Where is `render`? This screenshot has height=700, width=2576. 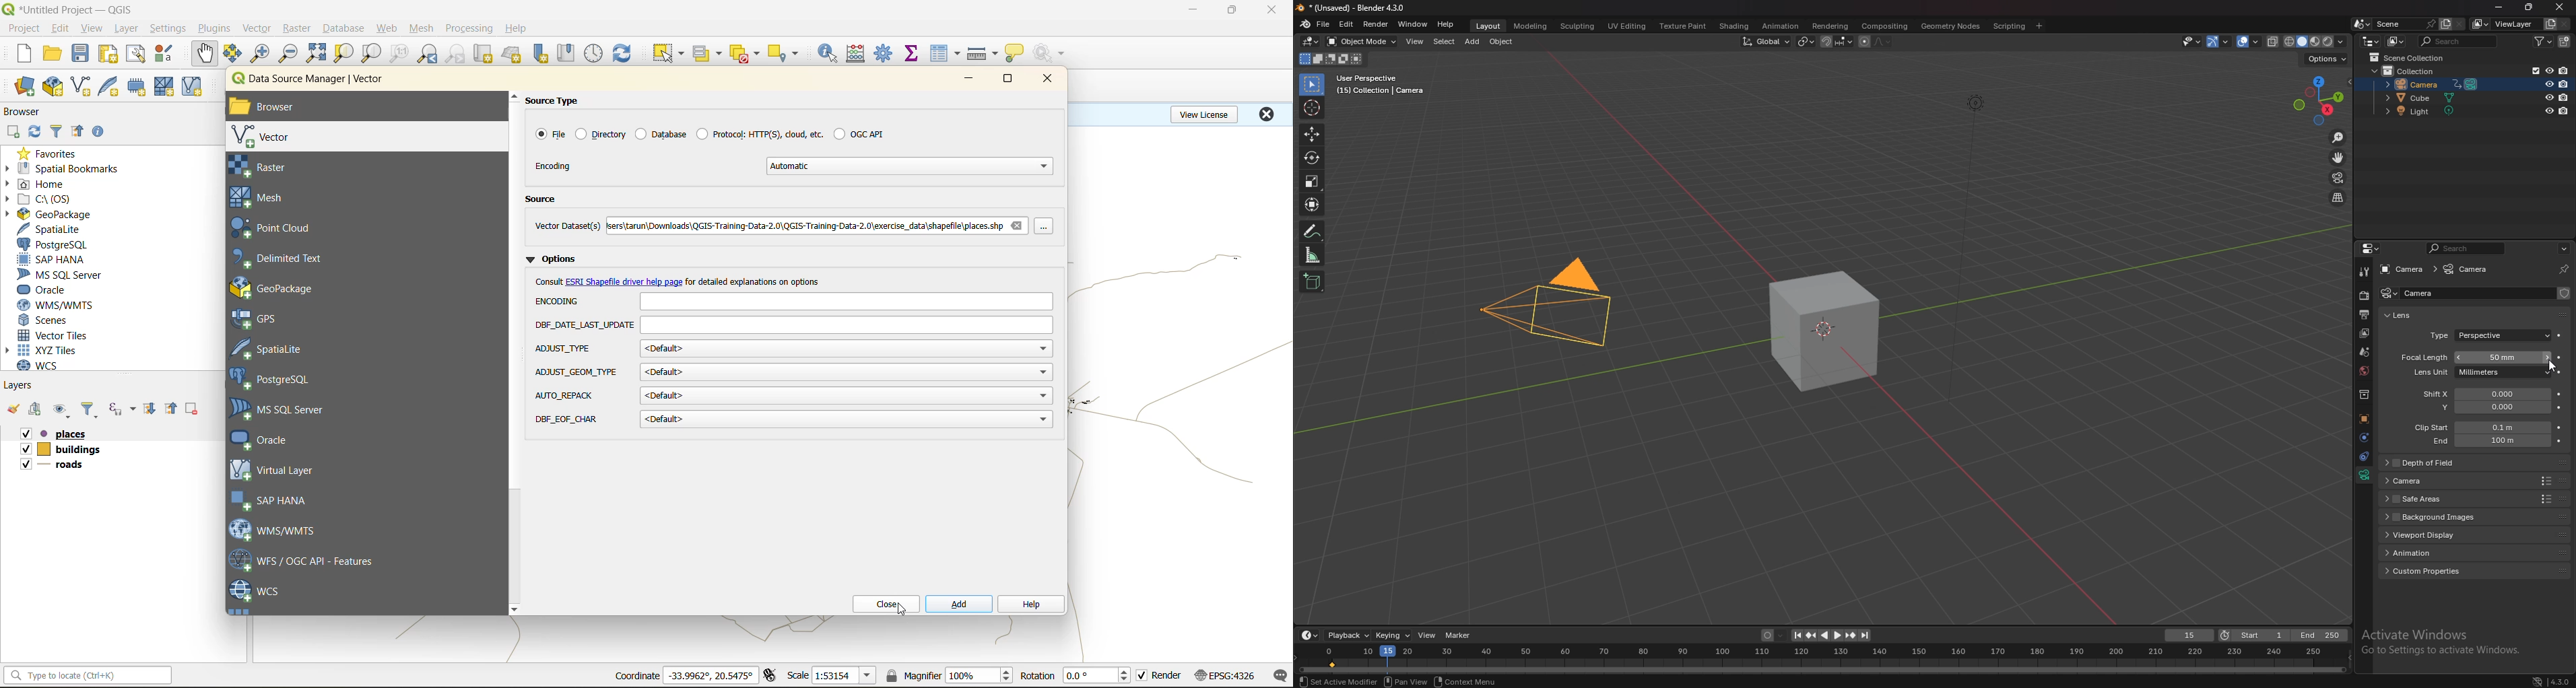
render is located at coordinates (1168, 675).